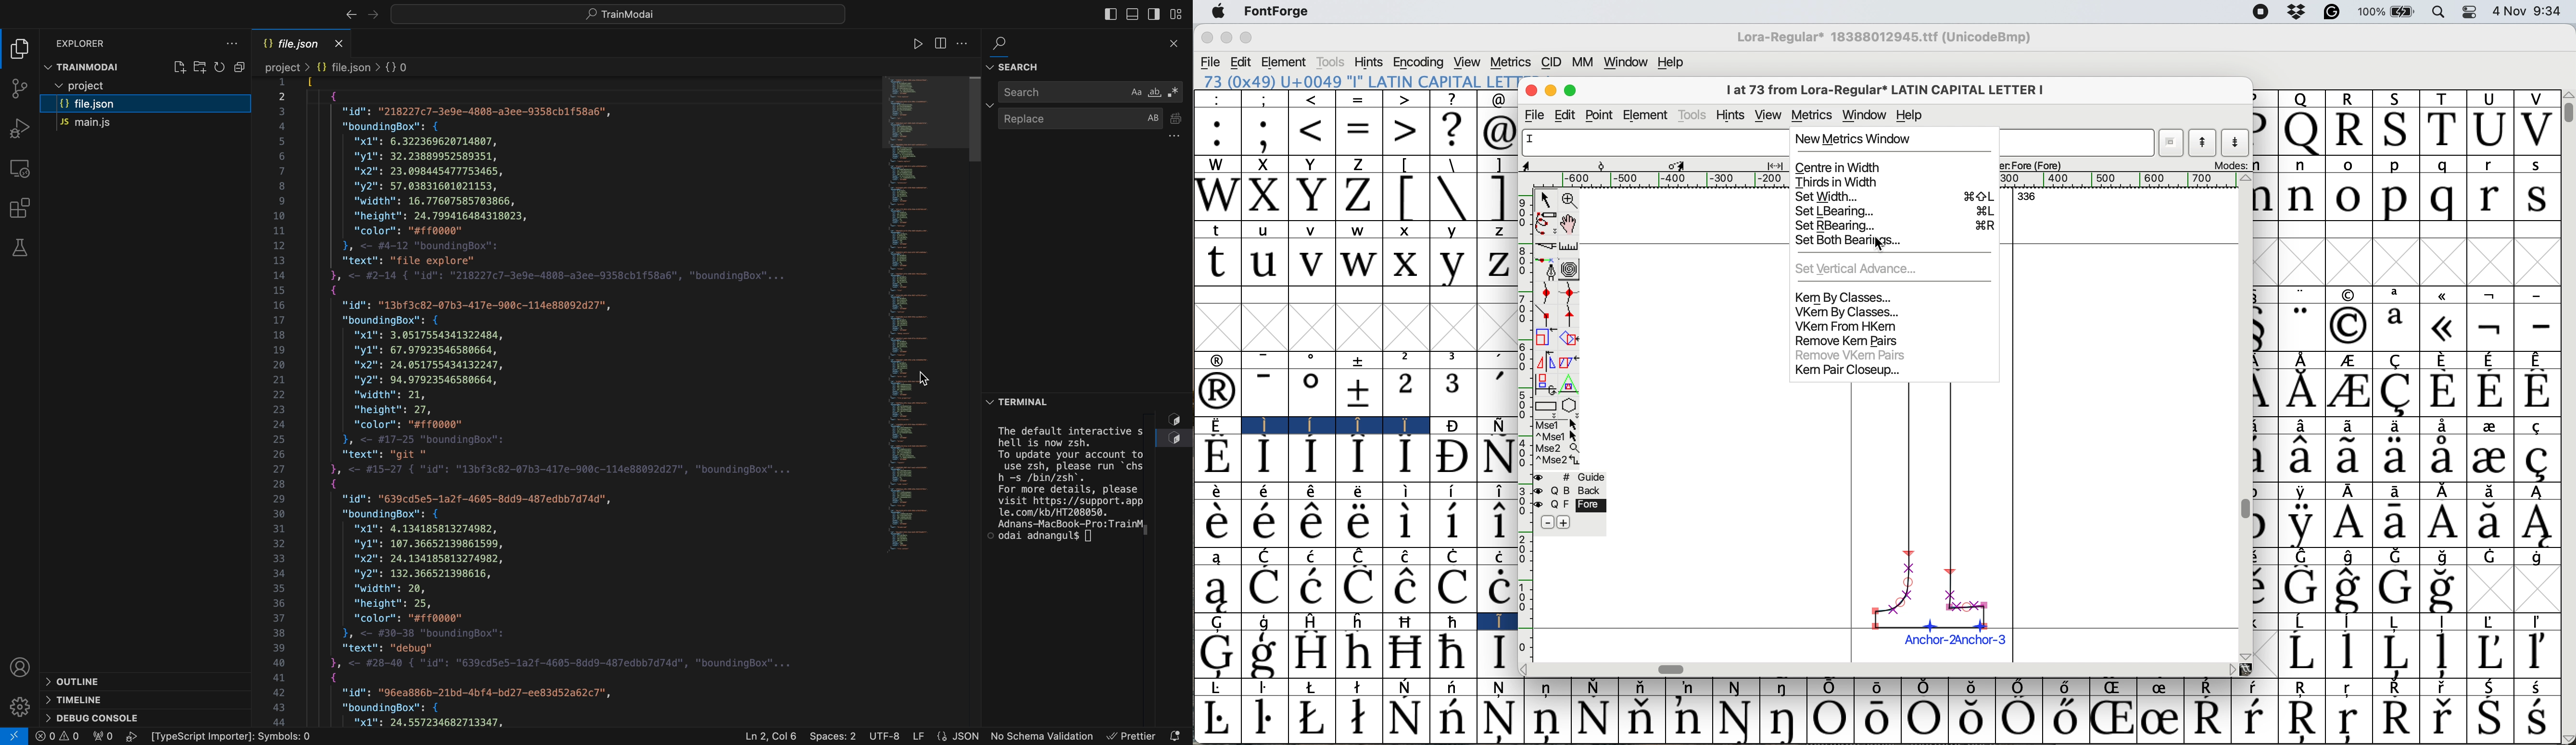  I want to click on Symbol, so click(1359, 686).